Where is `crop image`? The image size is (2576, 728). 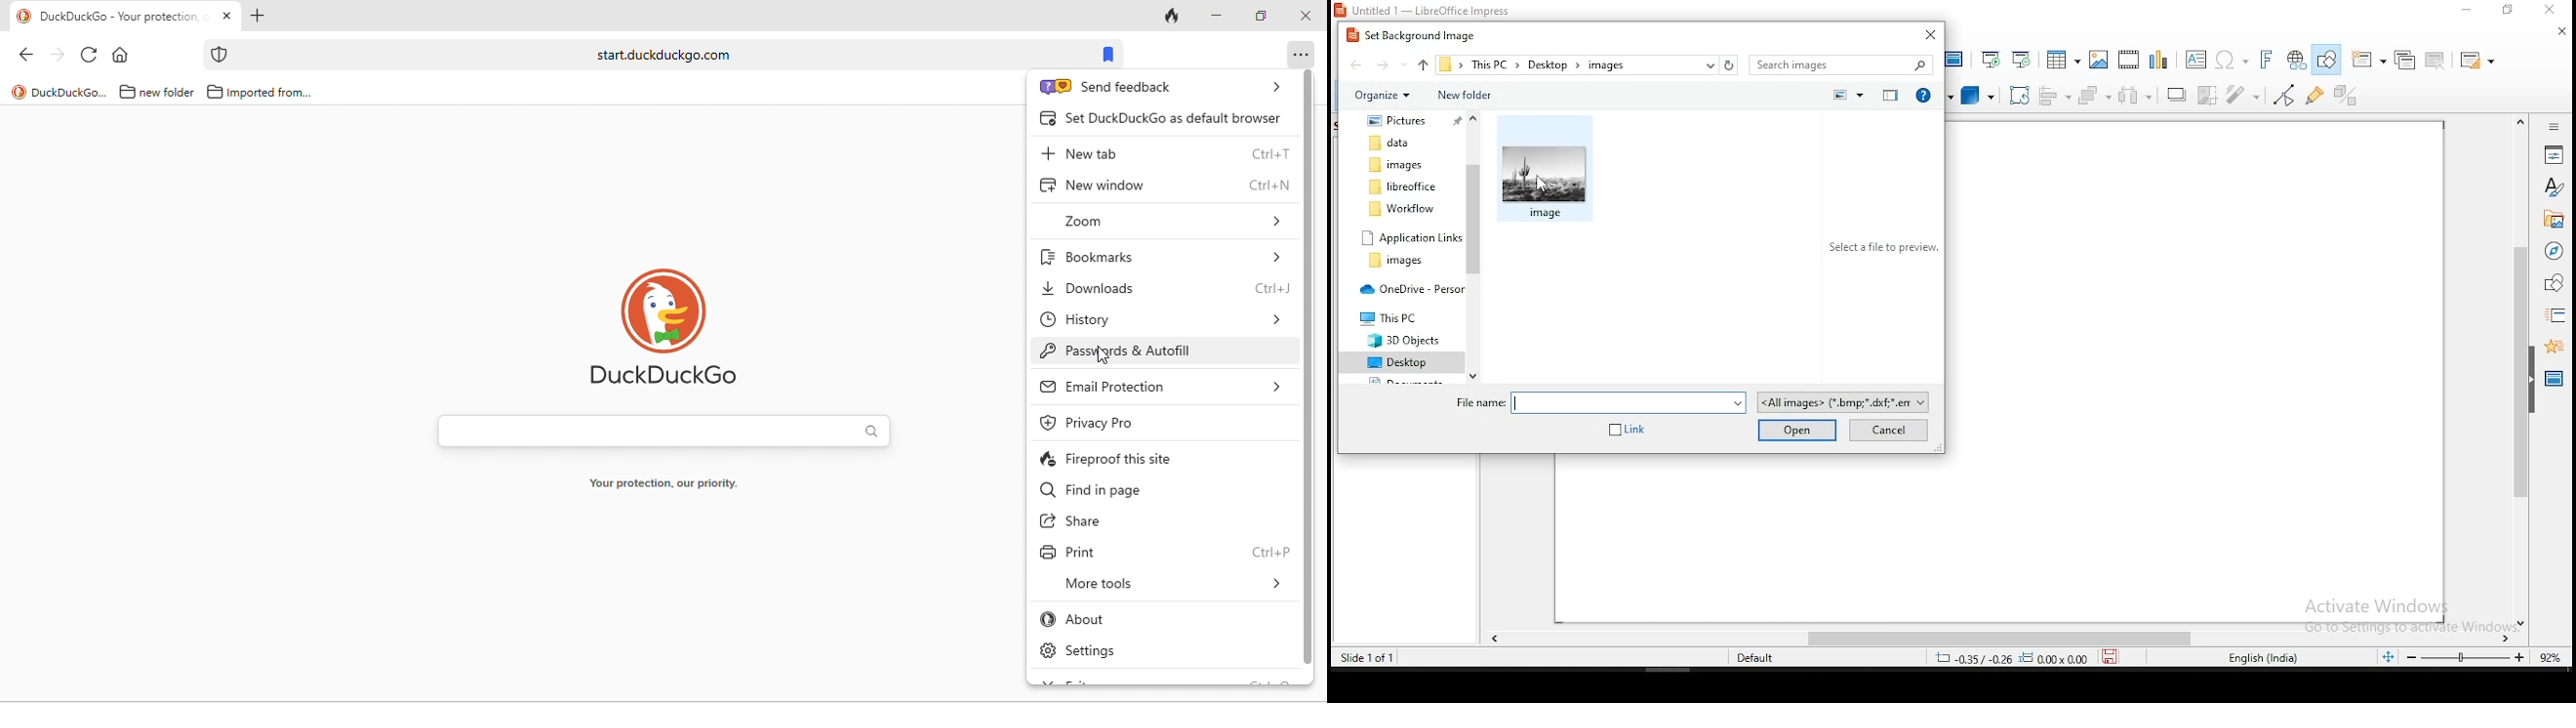
crop image is located at coordinates (2207, 95).